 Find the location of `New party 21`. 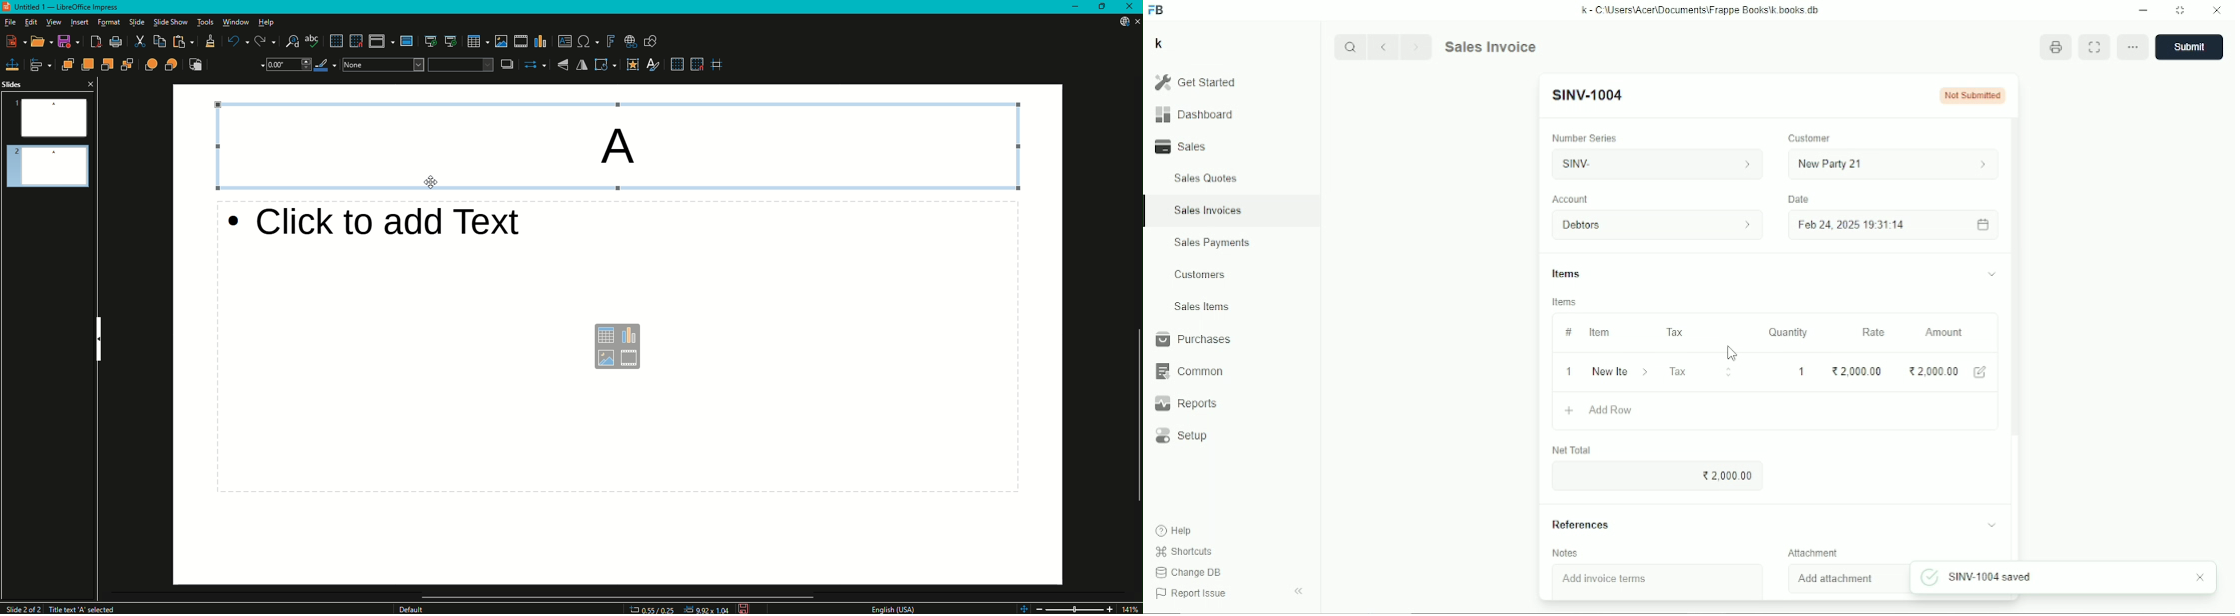

New party 21 is located at coordinates (1895, 164).